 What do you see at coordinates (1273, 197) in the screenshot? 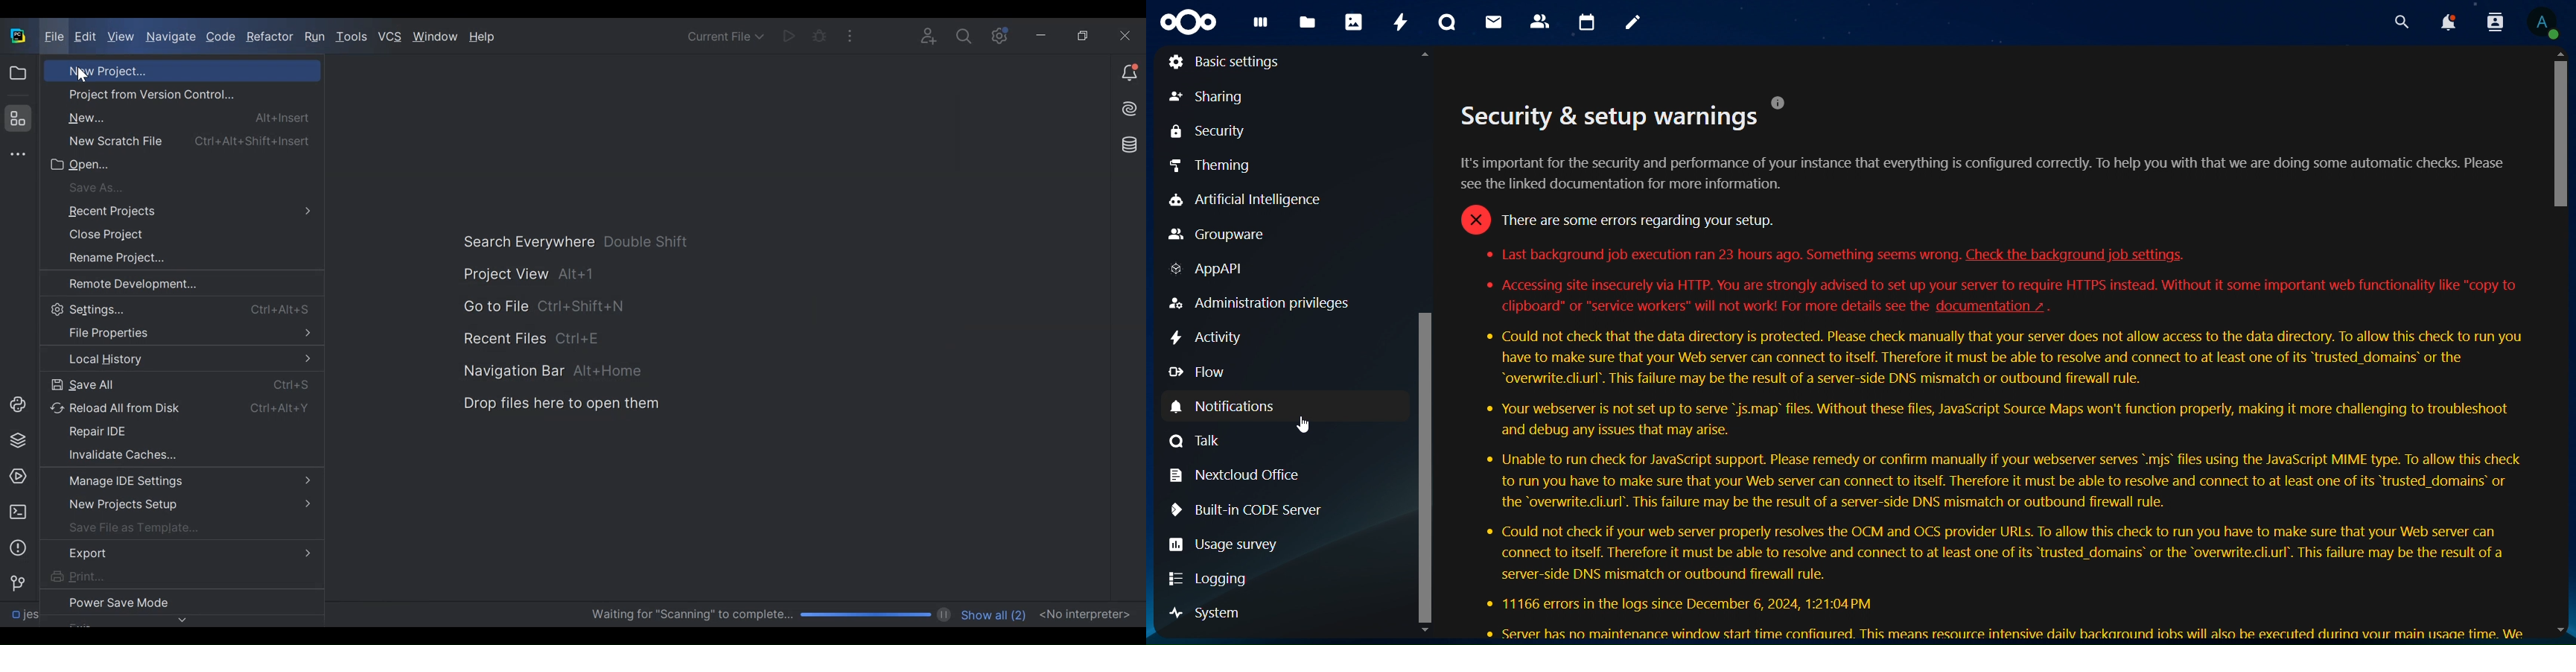
I see `artificial intelligence` at bounding box center [1273, 197].